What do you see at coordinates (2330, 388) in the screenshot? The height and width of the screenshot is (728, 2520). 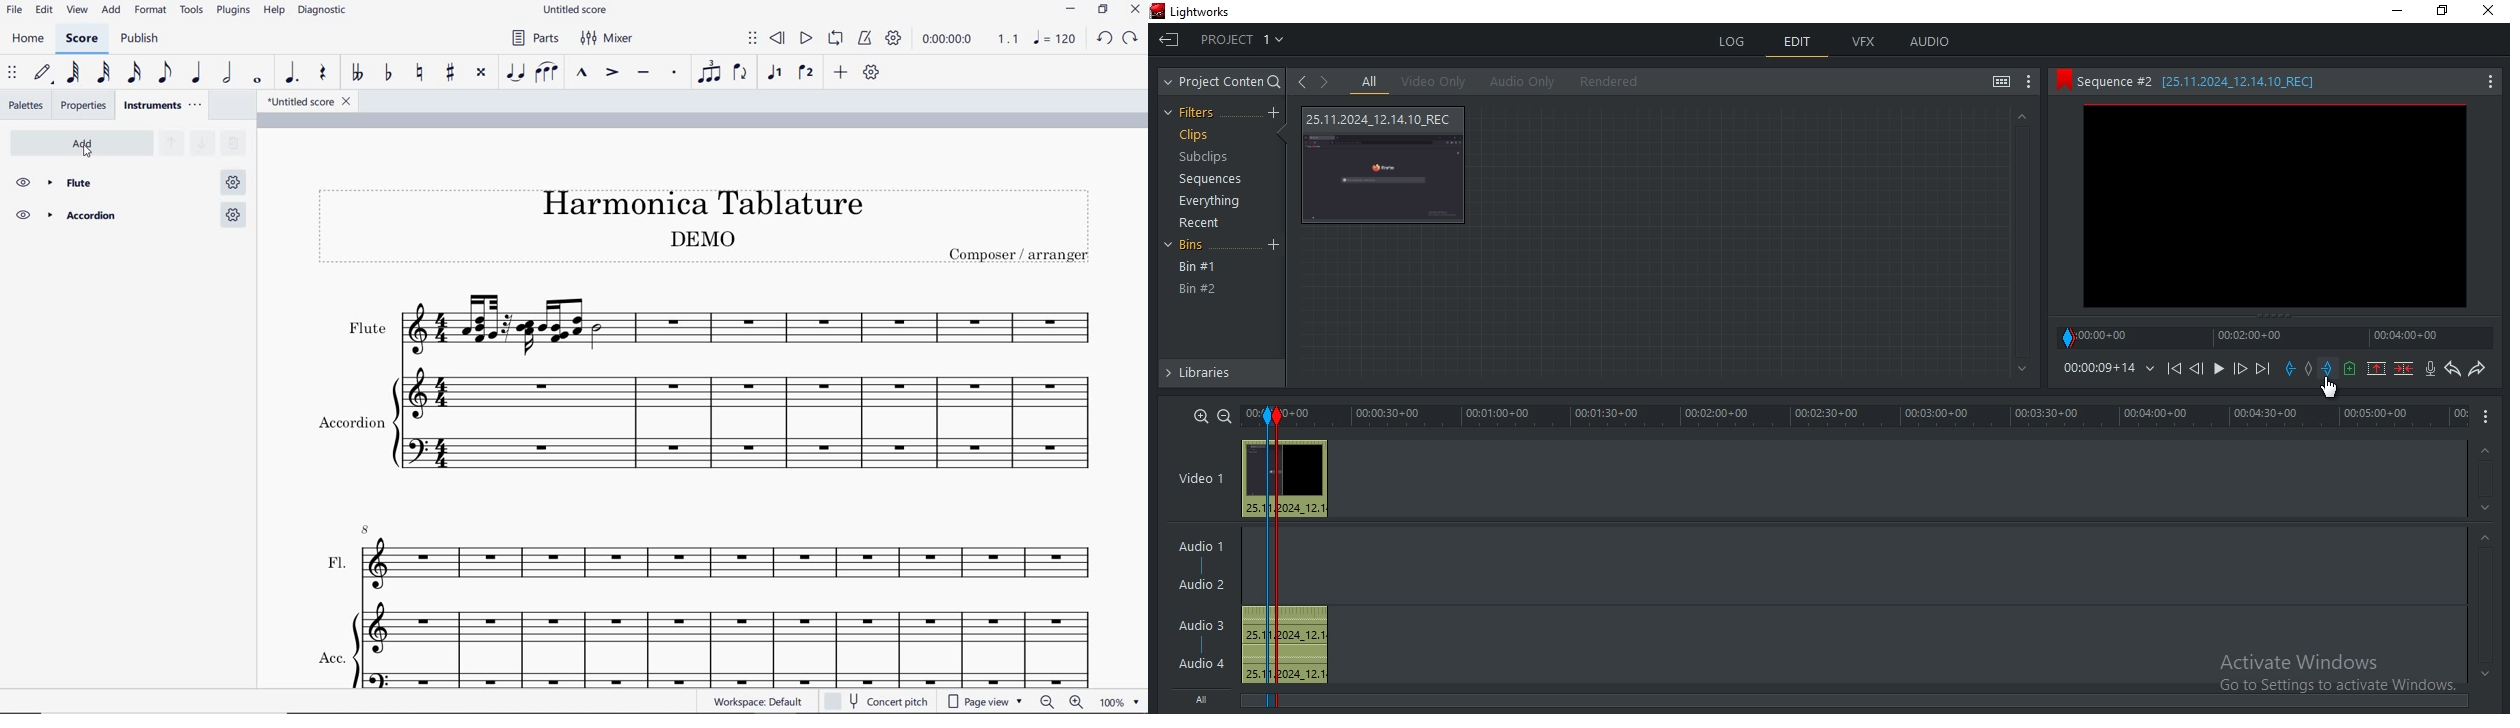 I see `Cursor` at bounding box center [2330, 388].